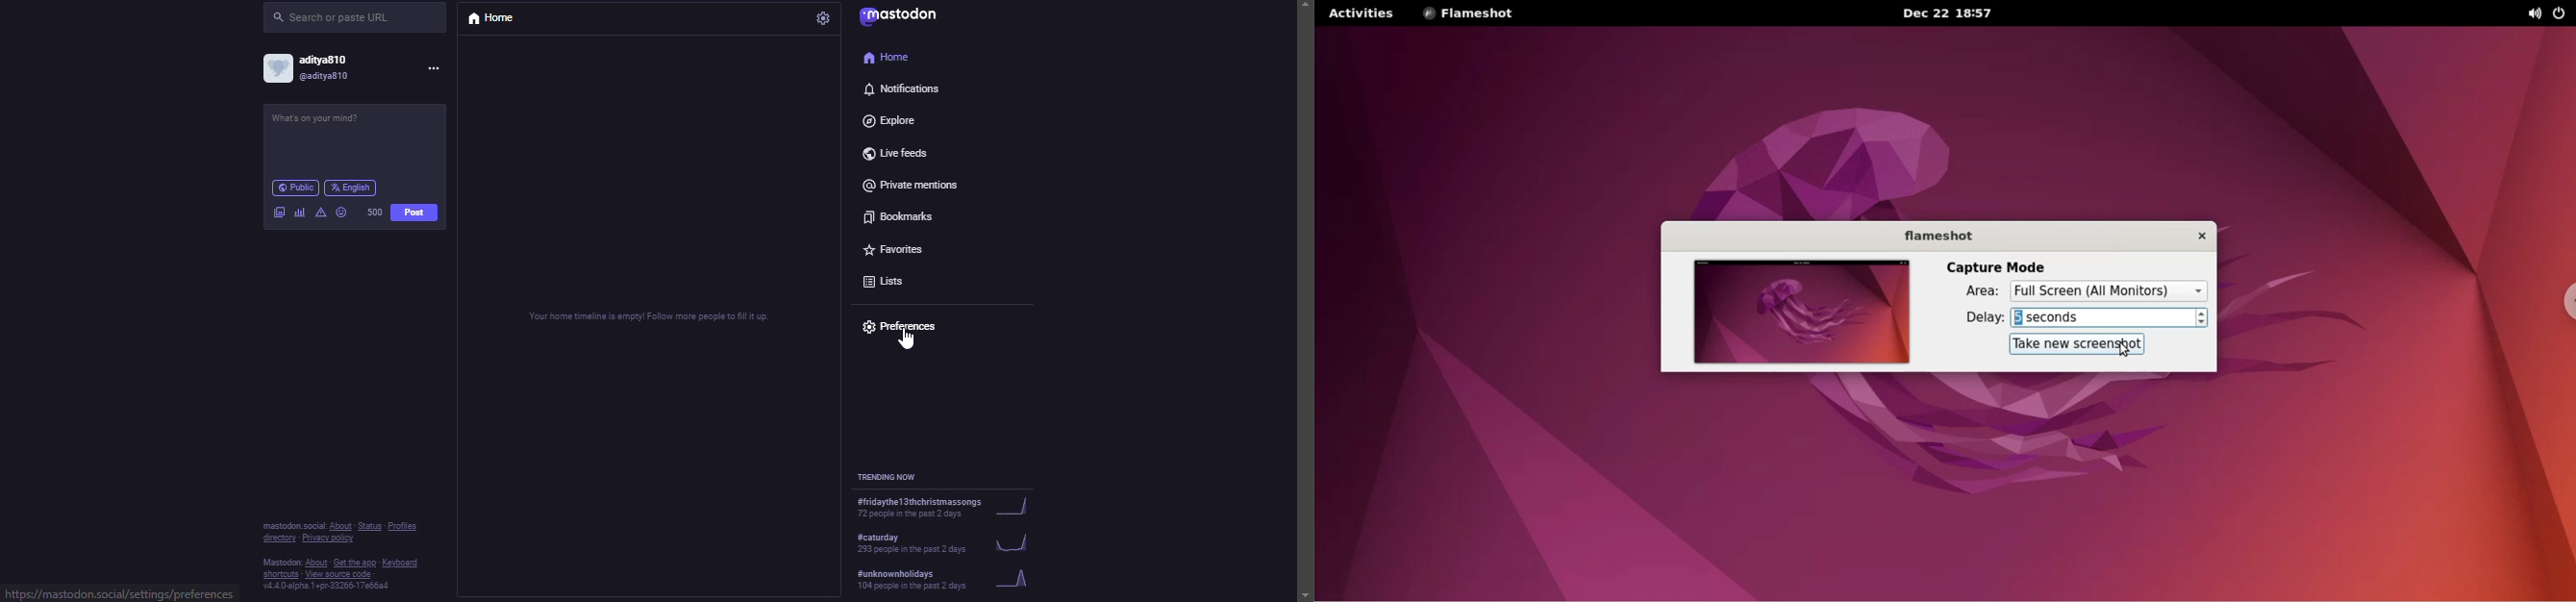  What do you see at coordinates (949, 509) in the screenshot?
I see `trending` at bounding box center [949, 509].